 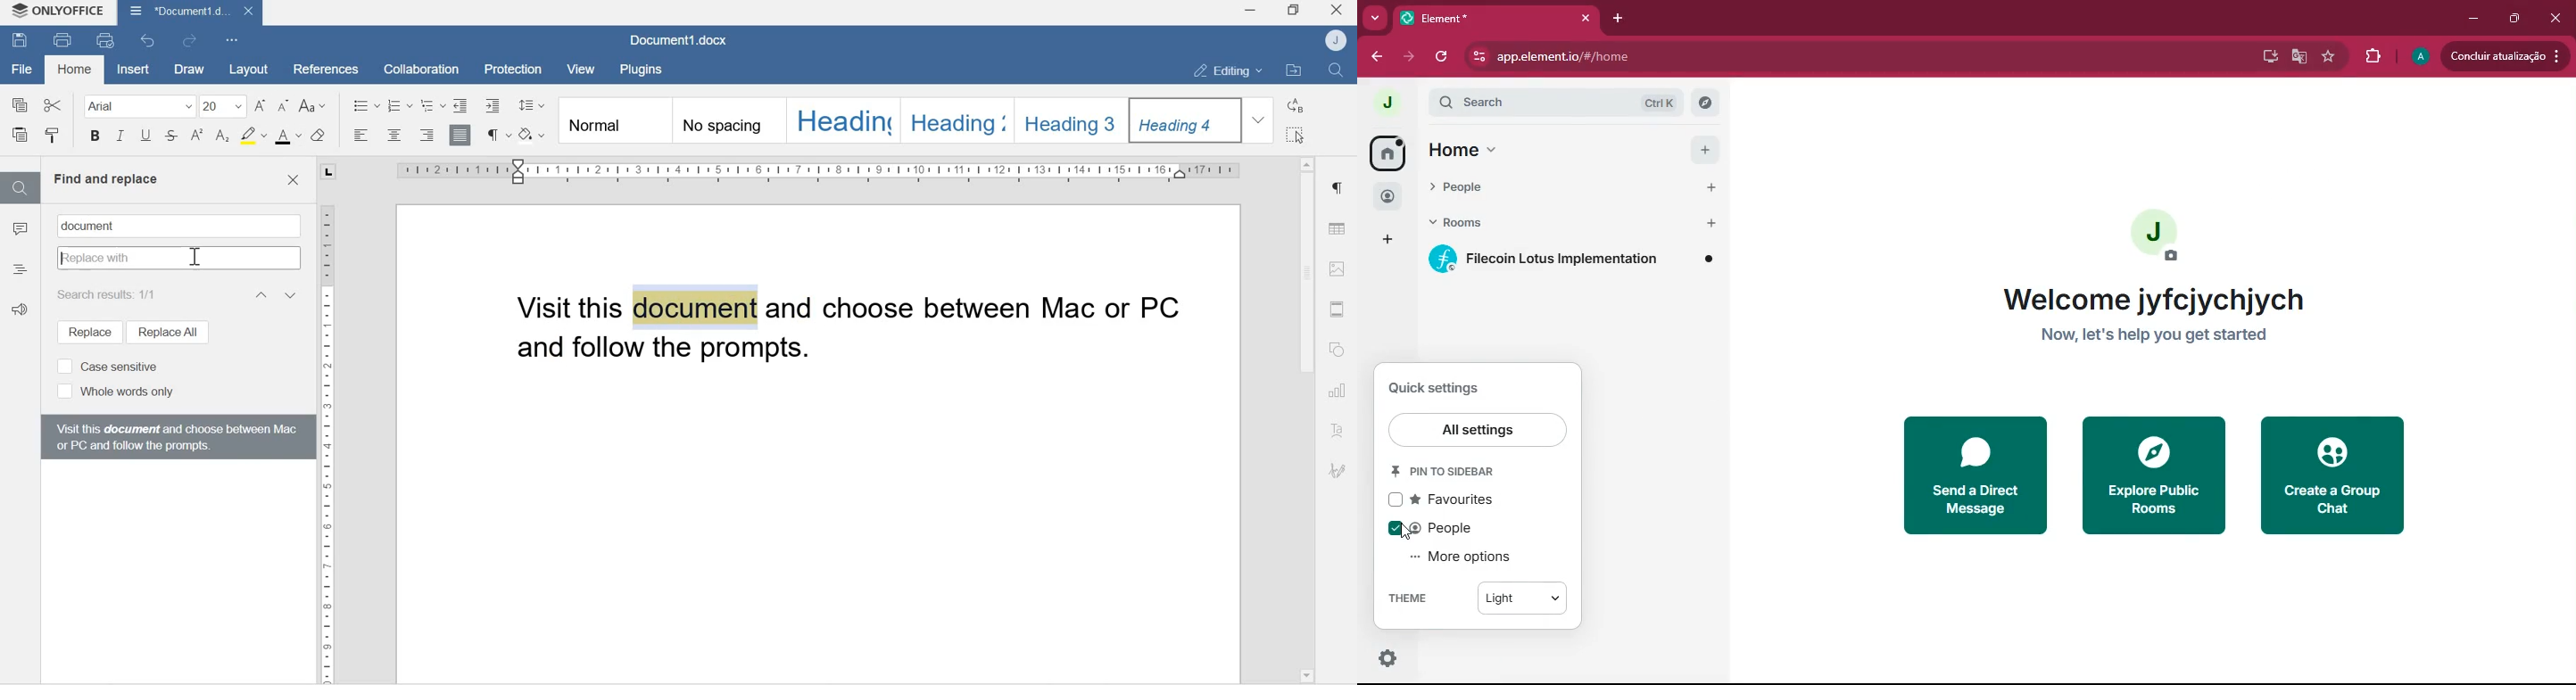 What do you see at coordinates (2299, 57) in the screenshot?
I see `google translate` at bounding box center [2299, 57].